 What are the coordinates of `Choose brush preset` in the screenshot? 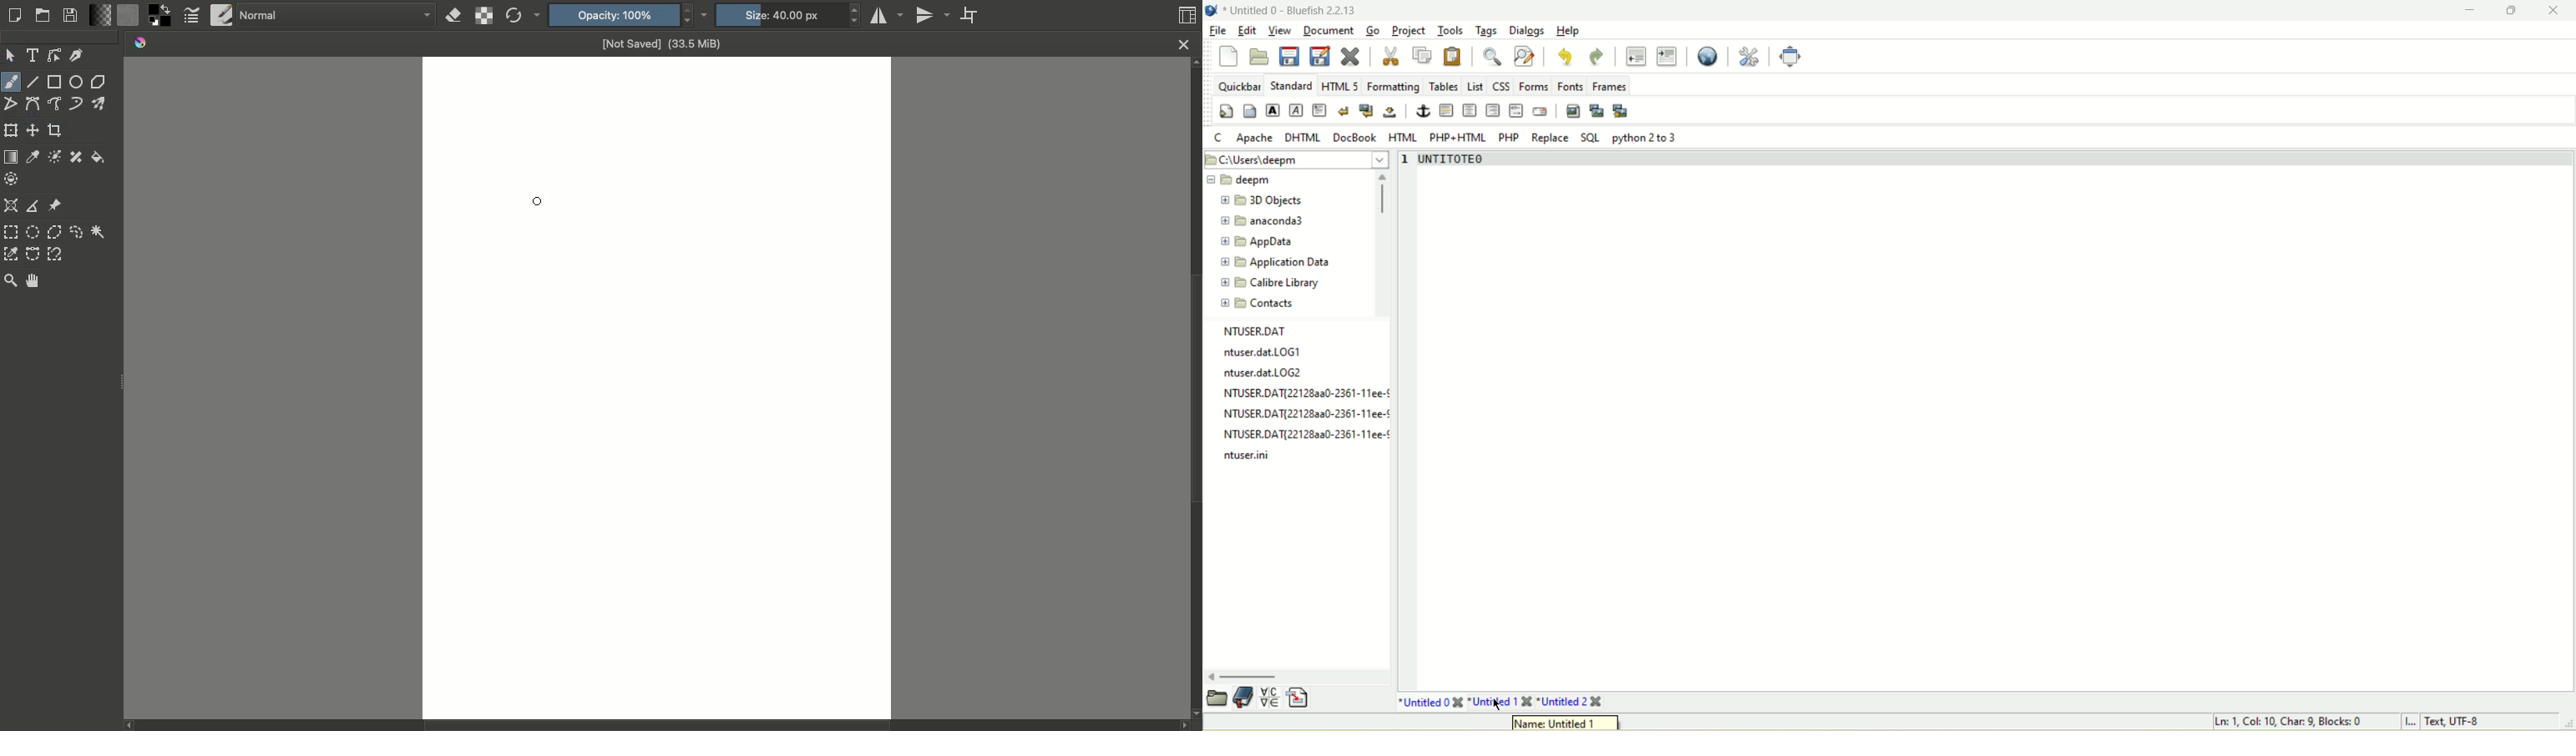 It's located at (220, 15).